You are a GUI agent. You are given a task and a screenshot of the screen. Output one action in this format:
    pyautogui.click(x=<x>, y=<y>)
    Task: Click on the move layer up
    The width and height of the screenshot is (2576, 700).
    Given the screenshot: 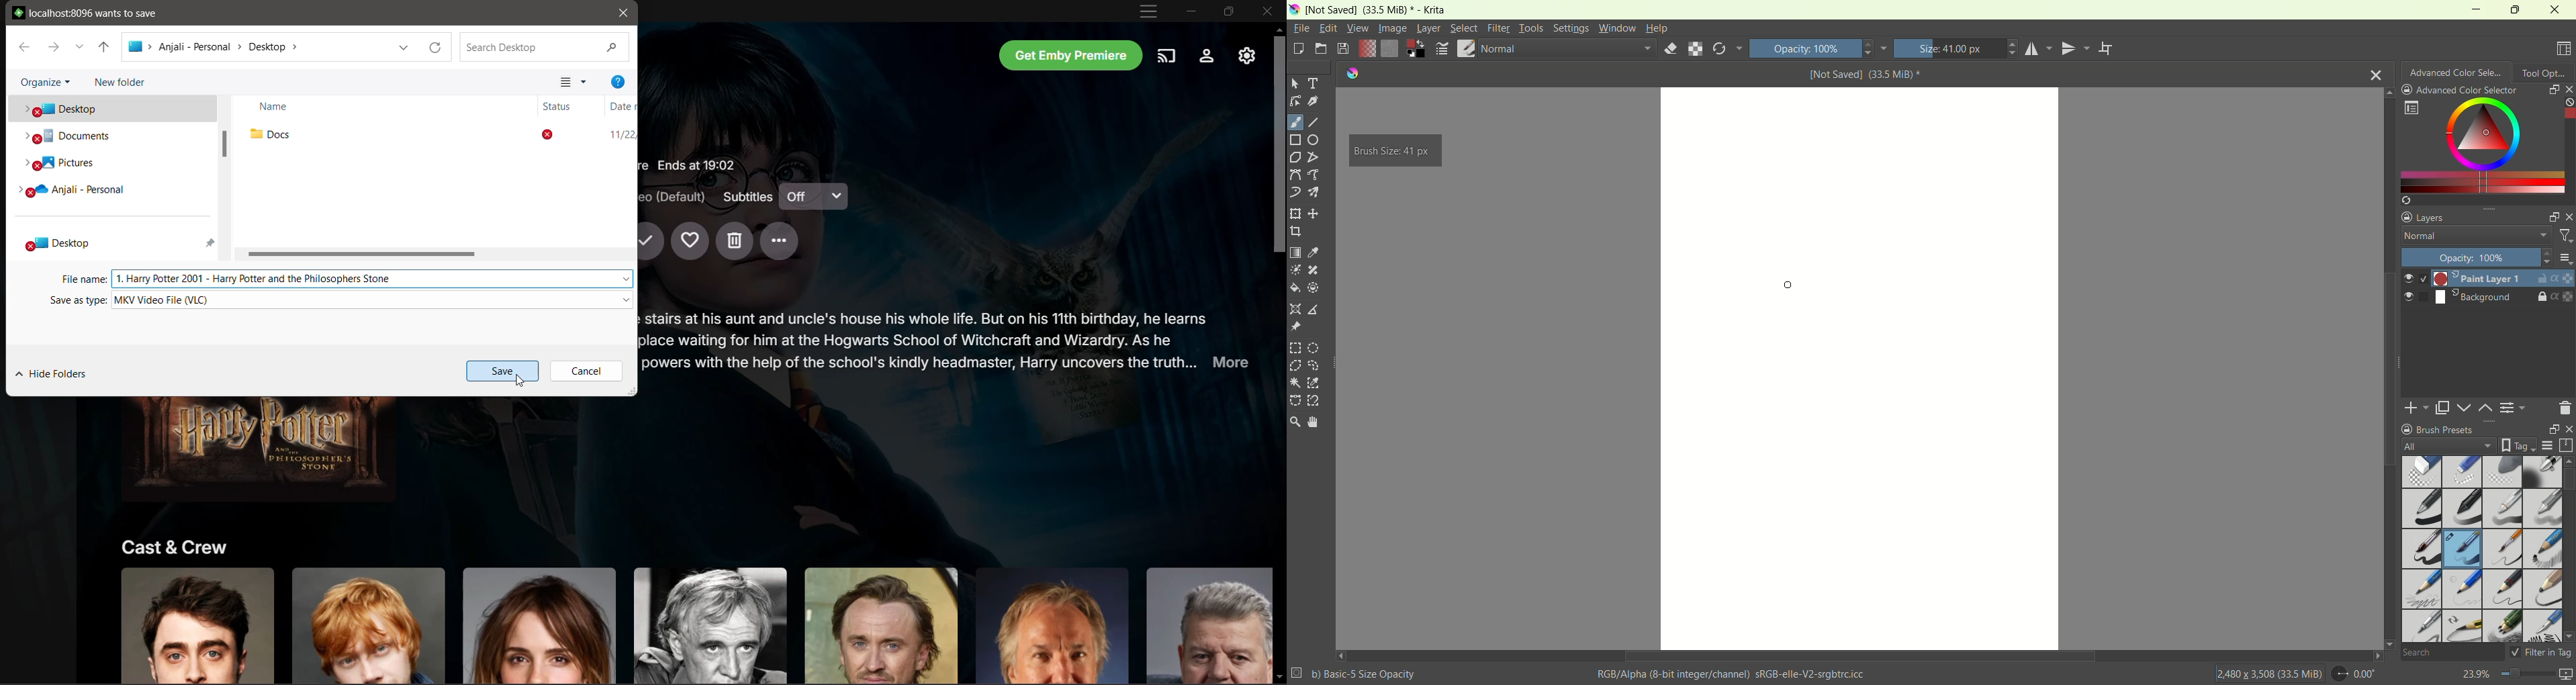 What is the action you would take?
    pyautogui.click(x=2487, y=408)
    